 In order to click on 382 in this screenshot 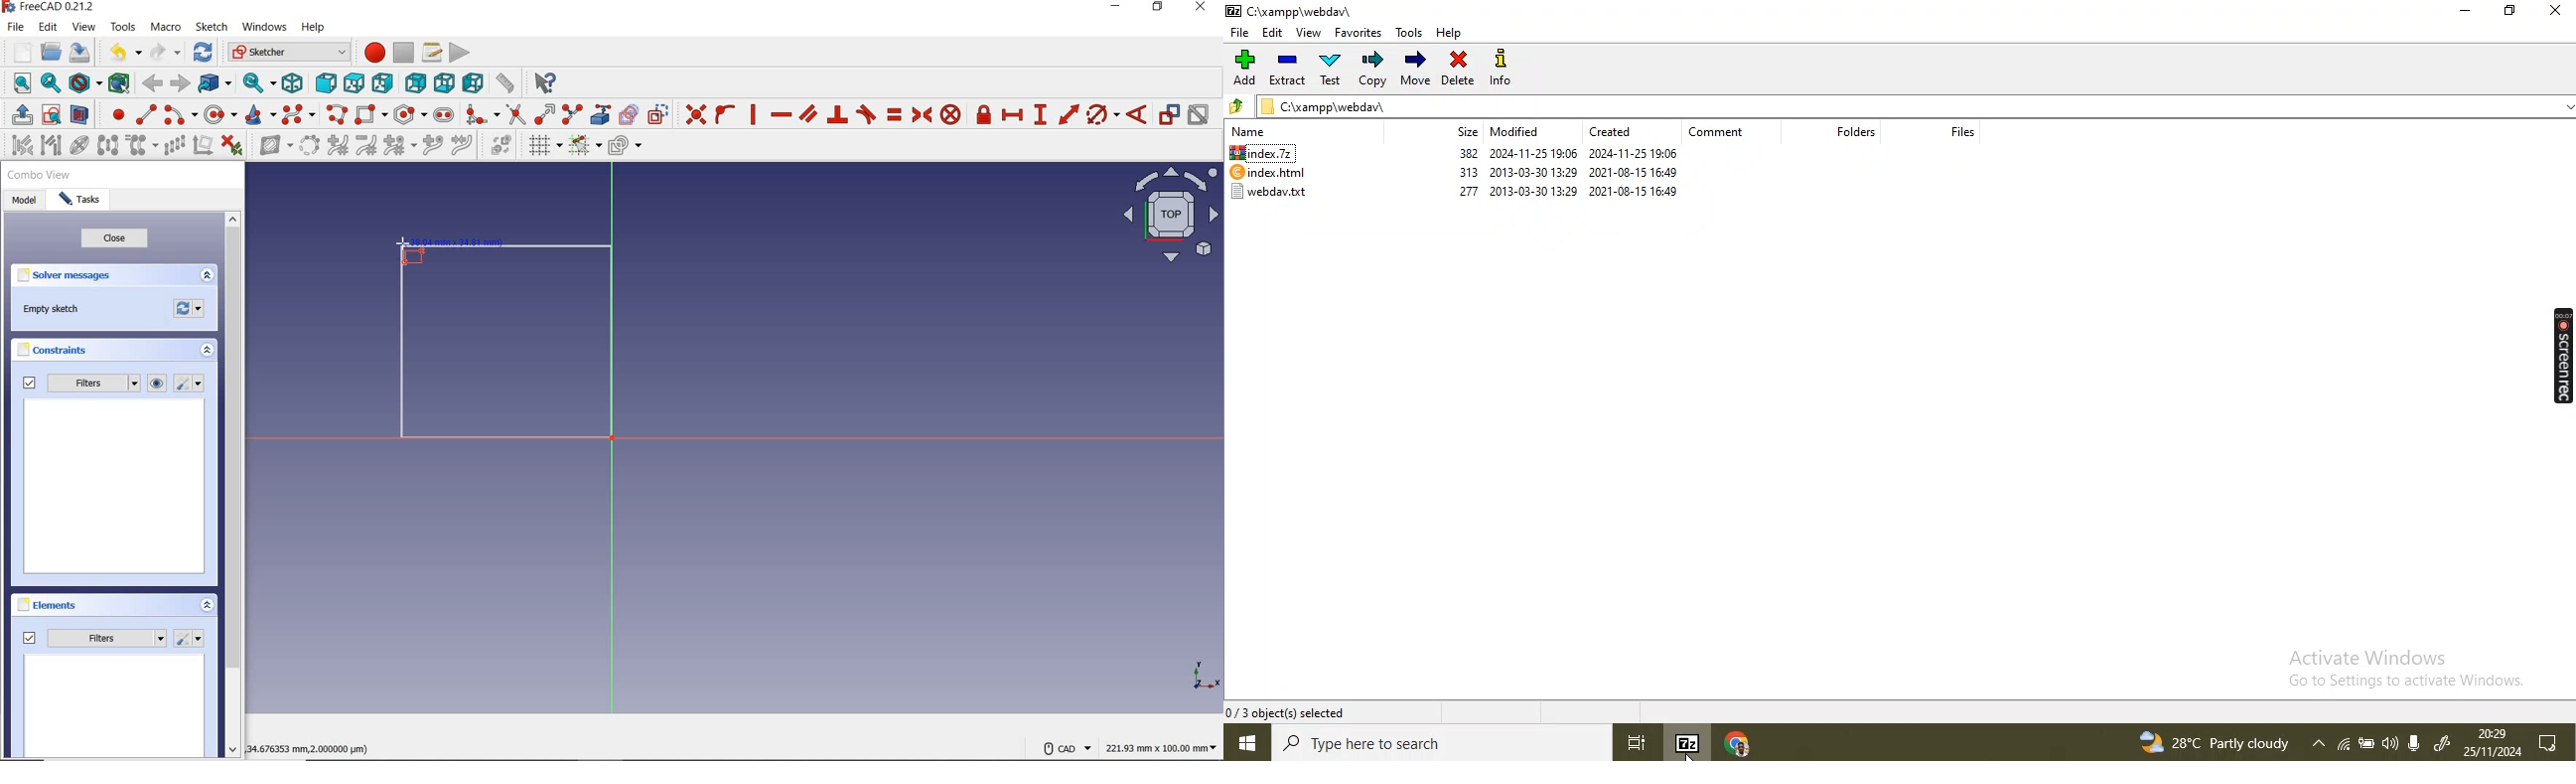, I will do `click(1467, 153)`.